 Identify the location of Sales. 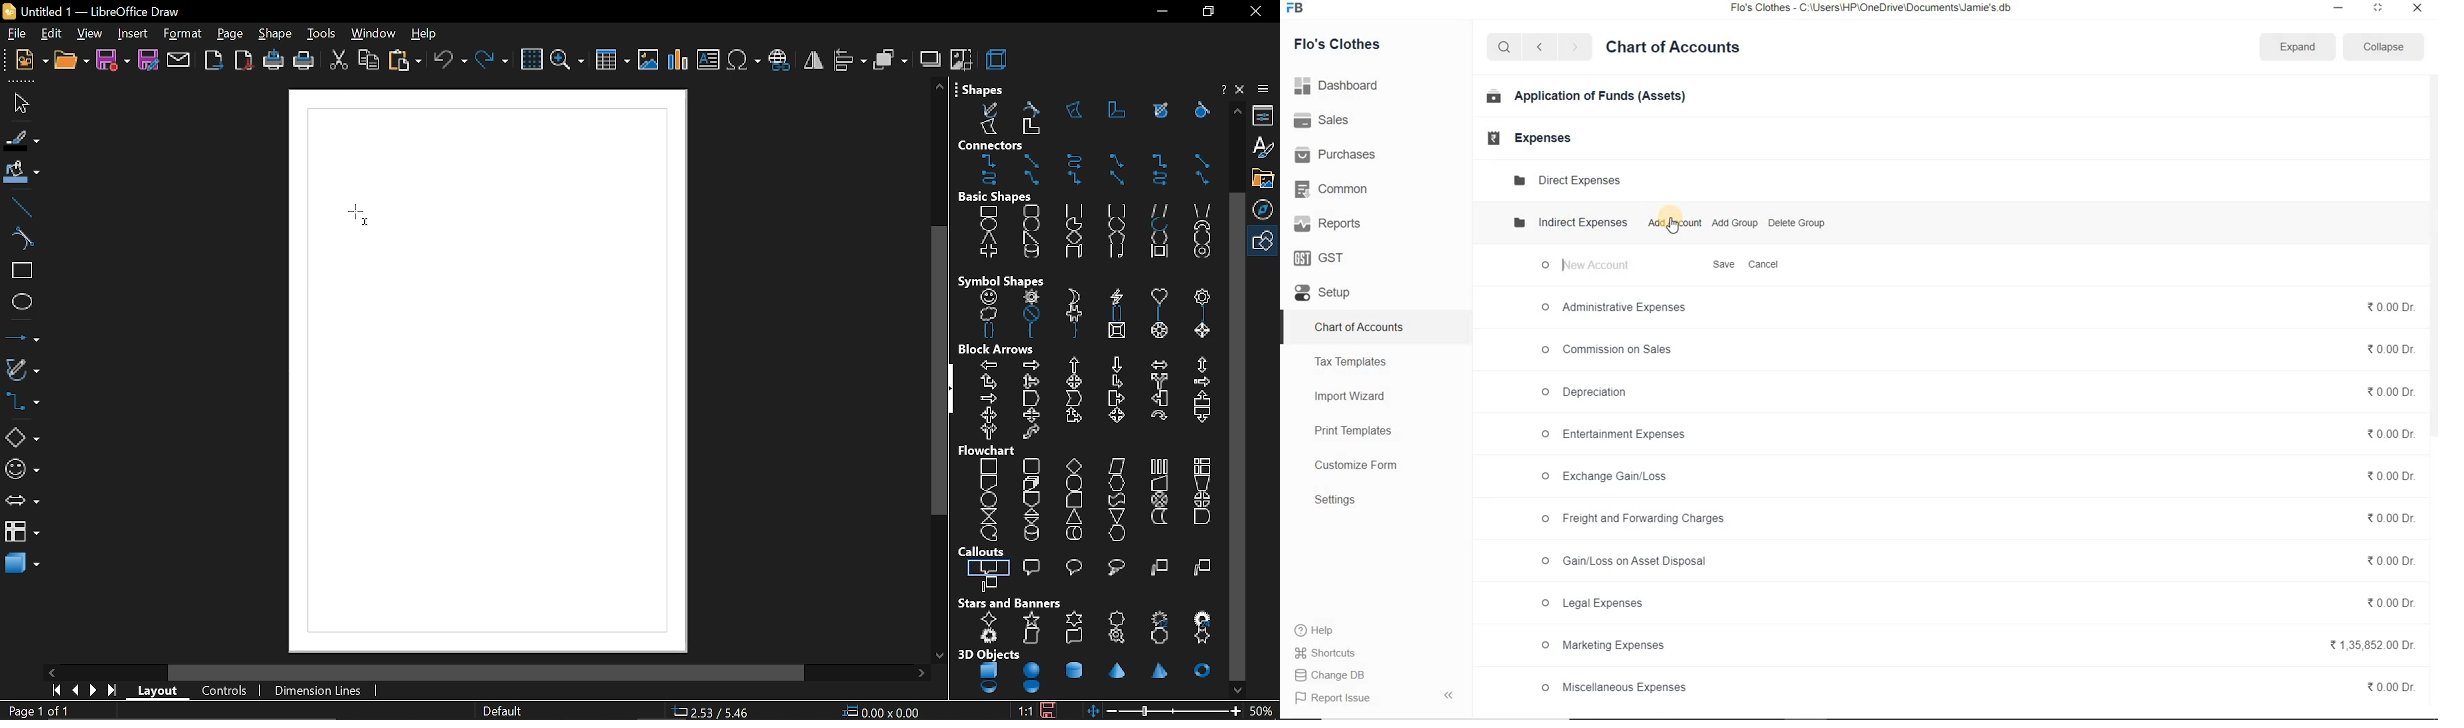
(1324, 120).